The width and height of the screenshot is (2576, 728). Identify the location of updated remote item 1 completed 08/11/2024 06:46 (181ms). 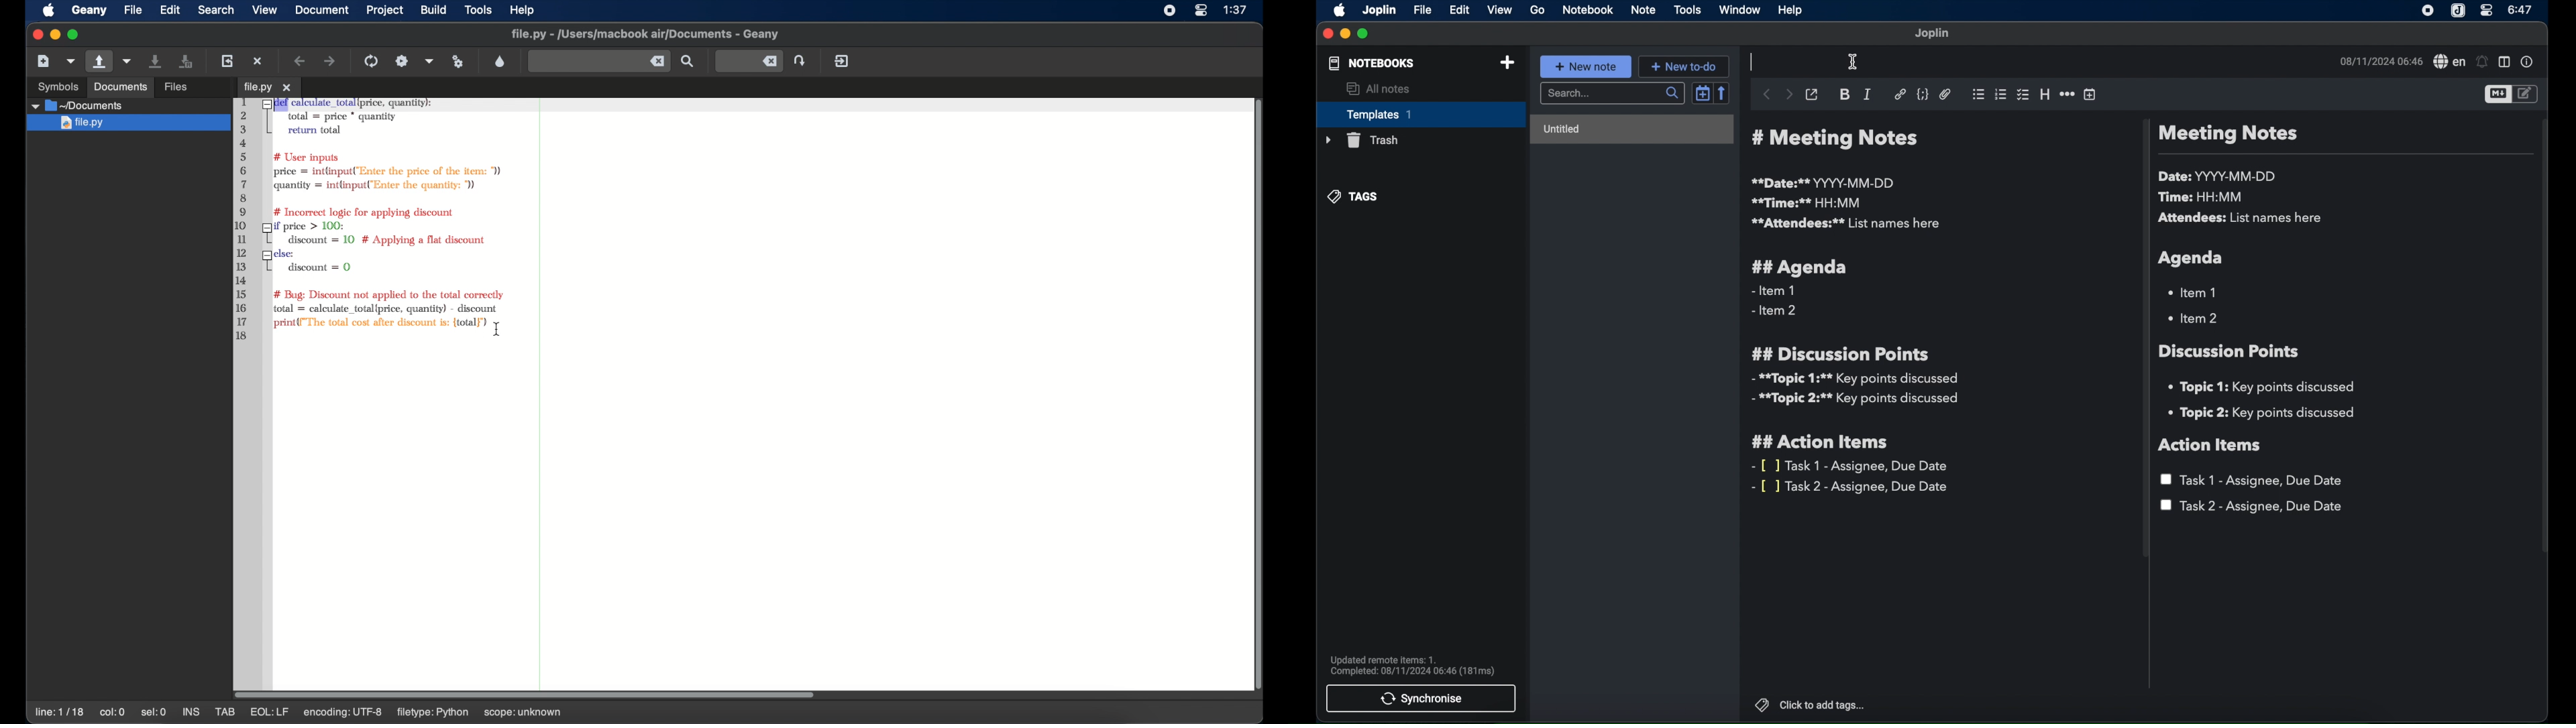
(1414, 665).